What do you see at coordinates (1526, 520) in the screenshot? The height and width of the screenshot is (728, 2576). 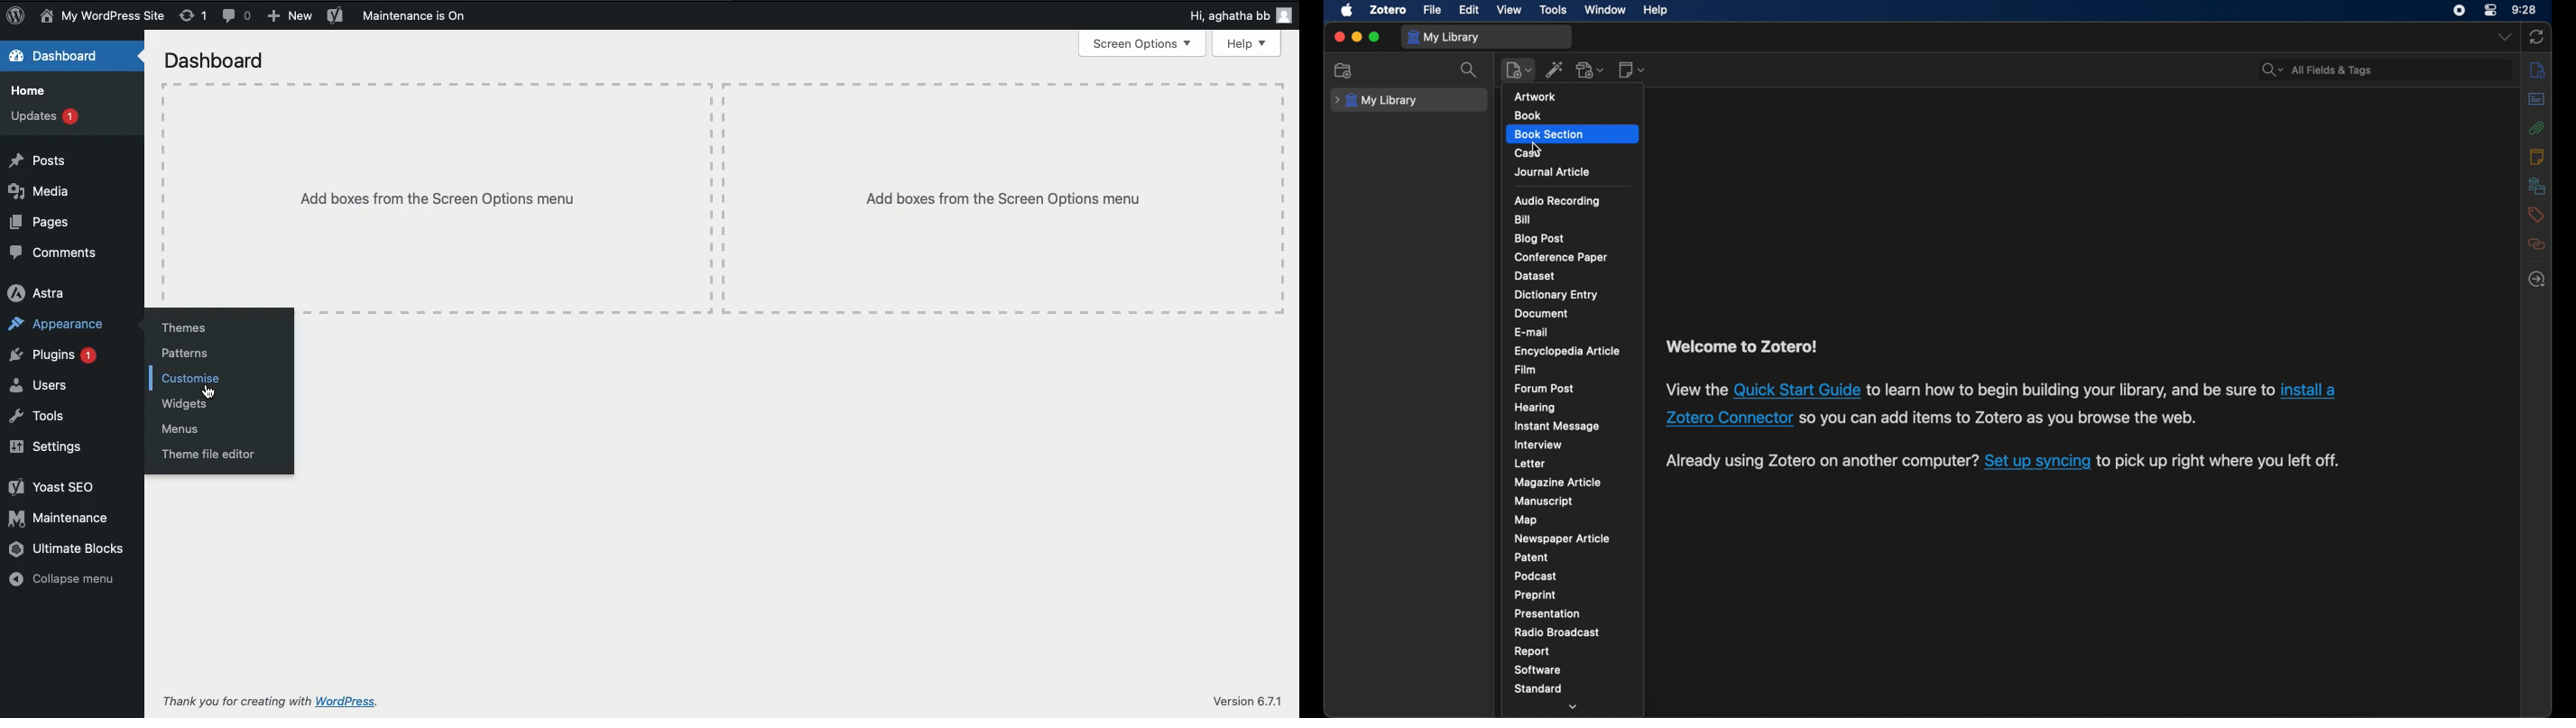 I see `map` at bounding box center [1526, 520].